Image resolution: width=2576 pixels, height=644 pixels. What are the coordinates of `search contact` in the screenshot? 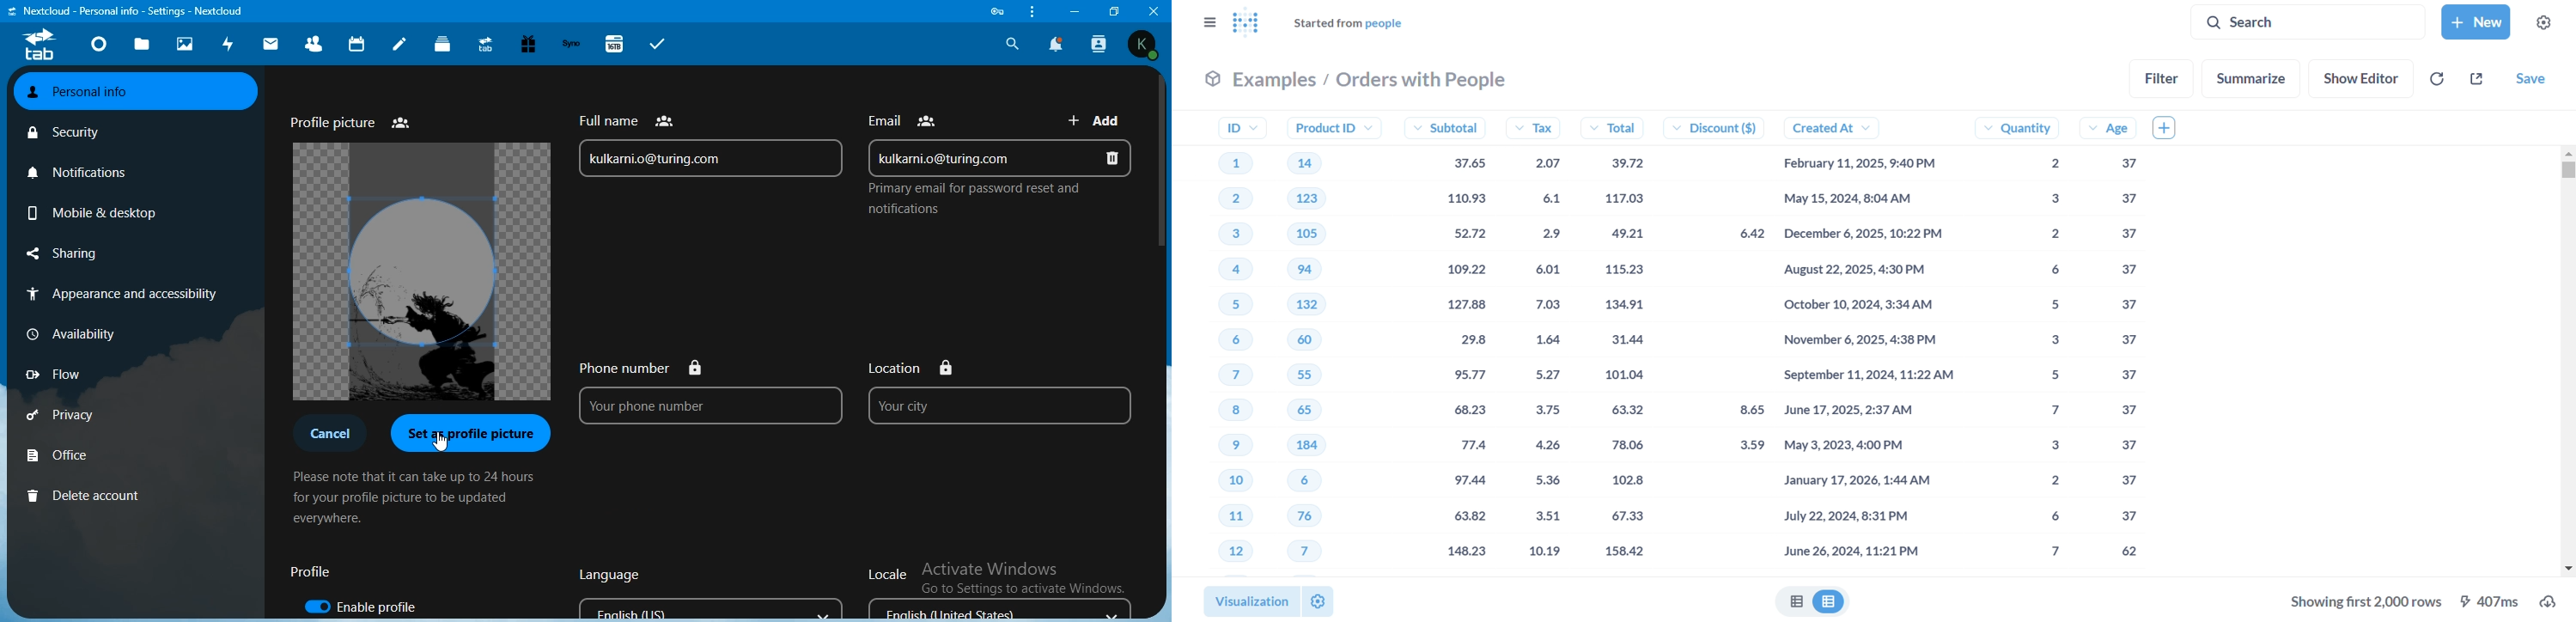 It's located at (1100, 44).